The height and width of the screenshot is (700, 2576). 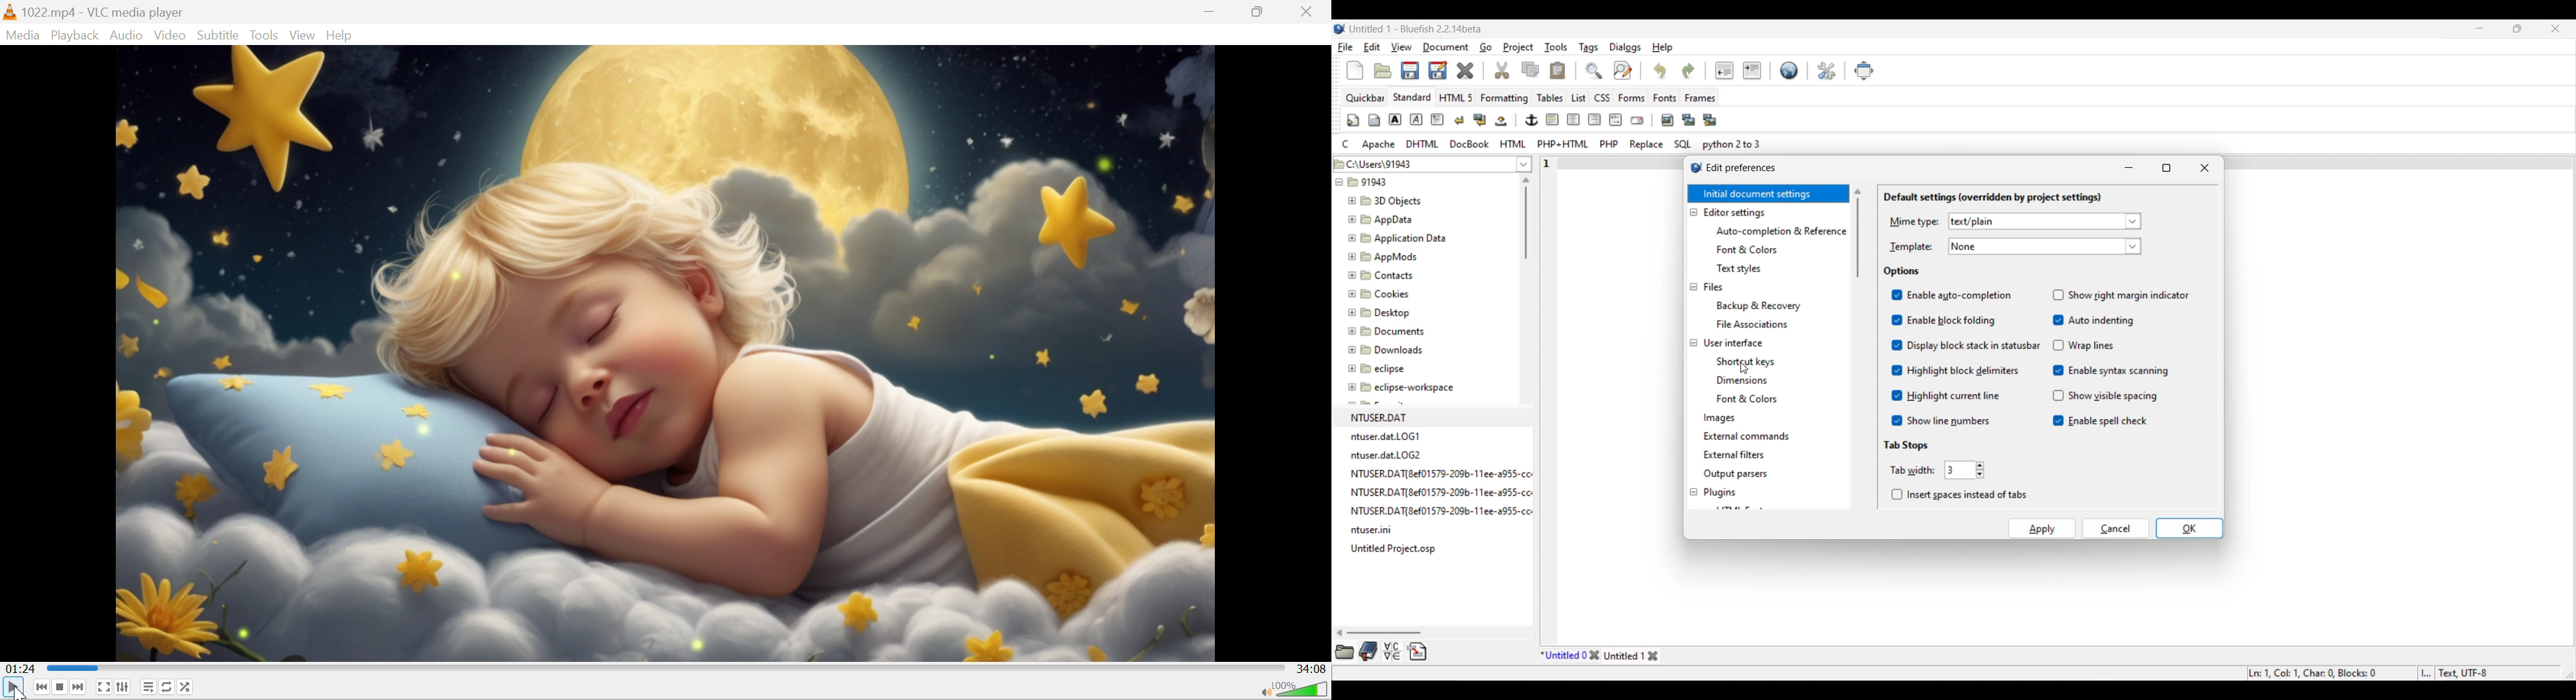 I want to click on @ Enable auto-completion, so click(x=1953, y=296).